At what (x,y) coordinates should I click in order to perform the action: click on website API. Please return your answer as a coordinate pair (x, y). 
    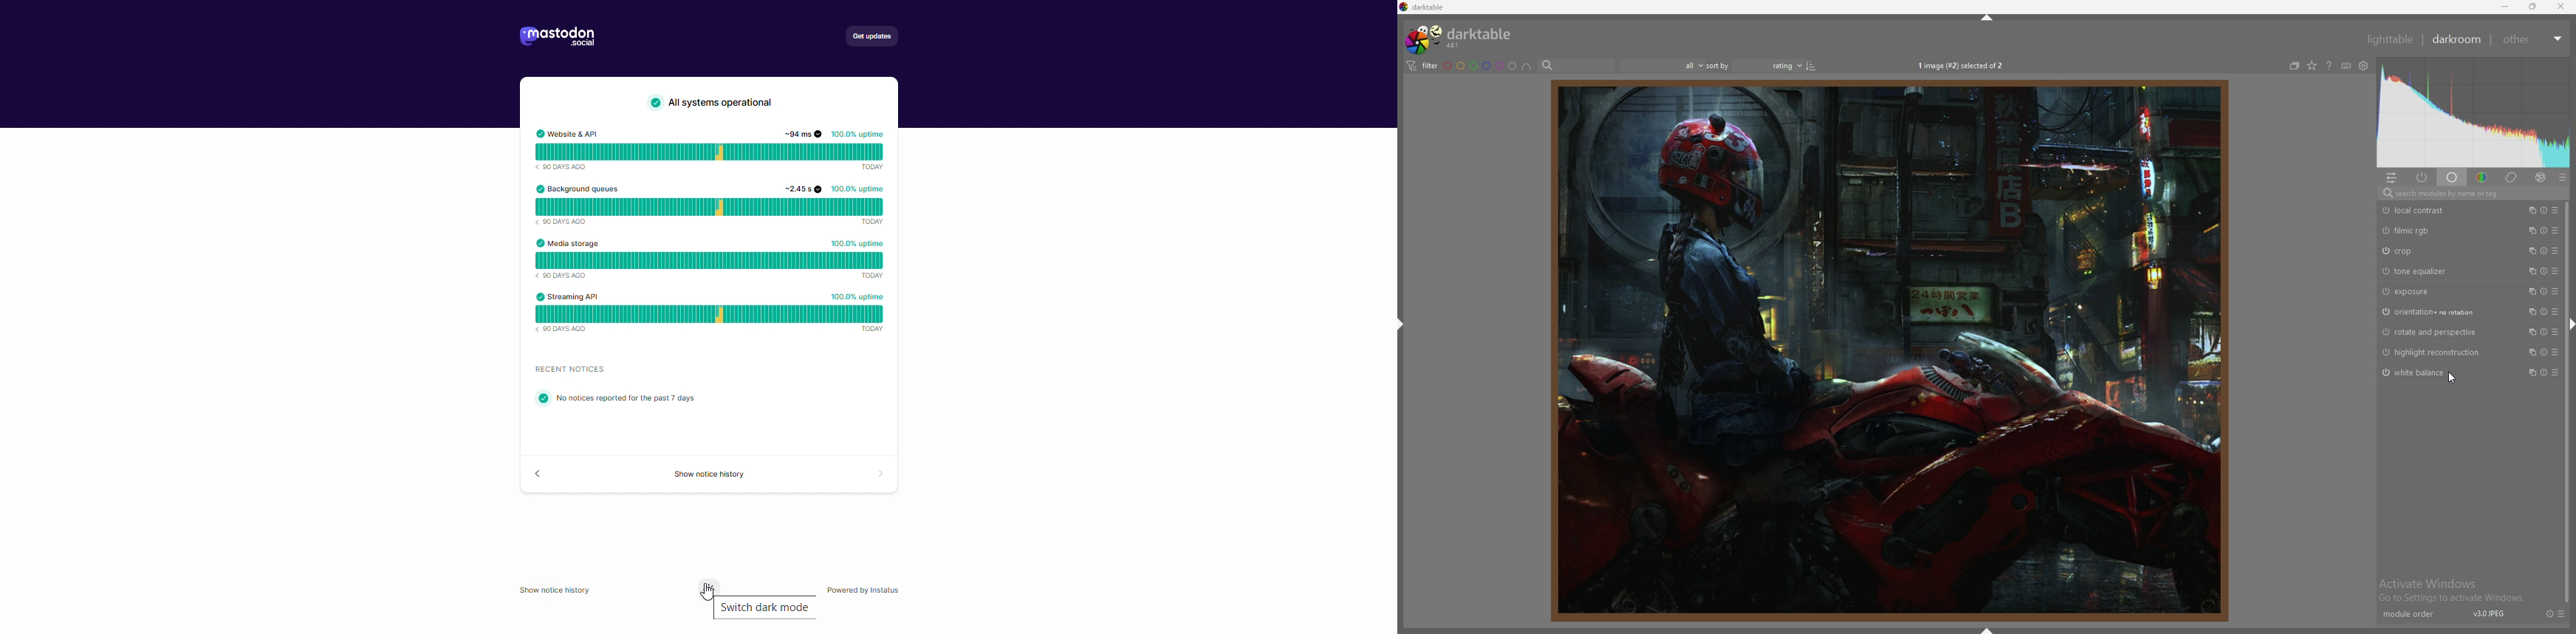
    Looking at the image, I should click on (710, 148).